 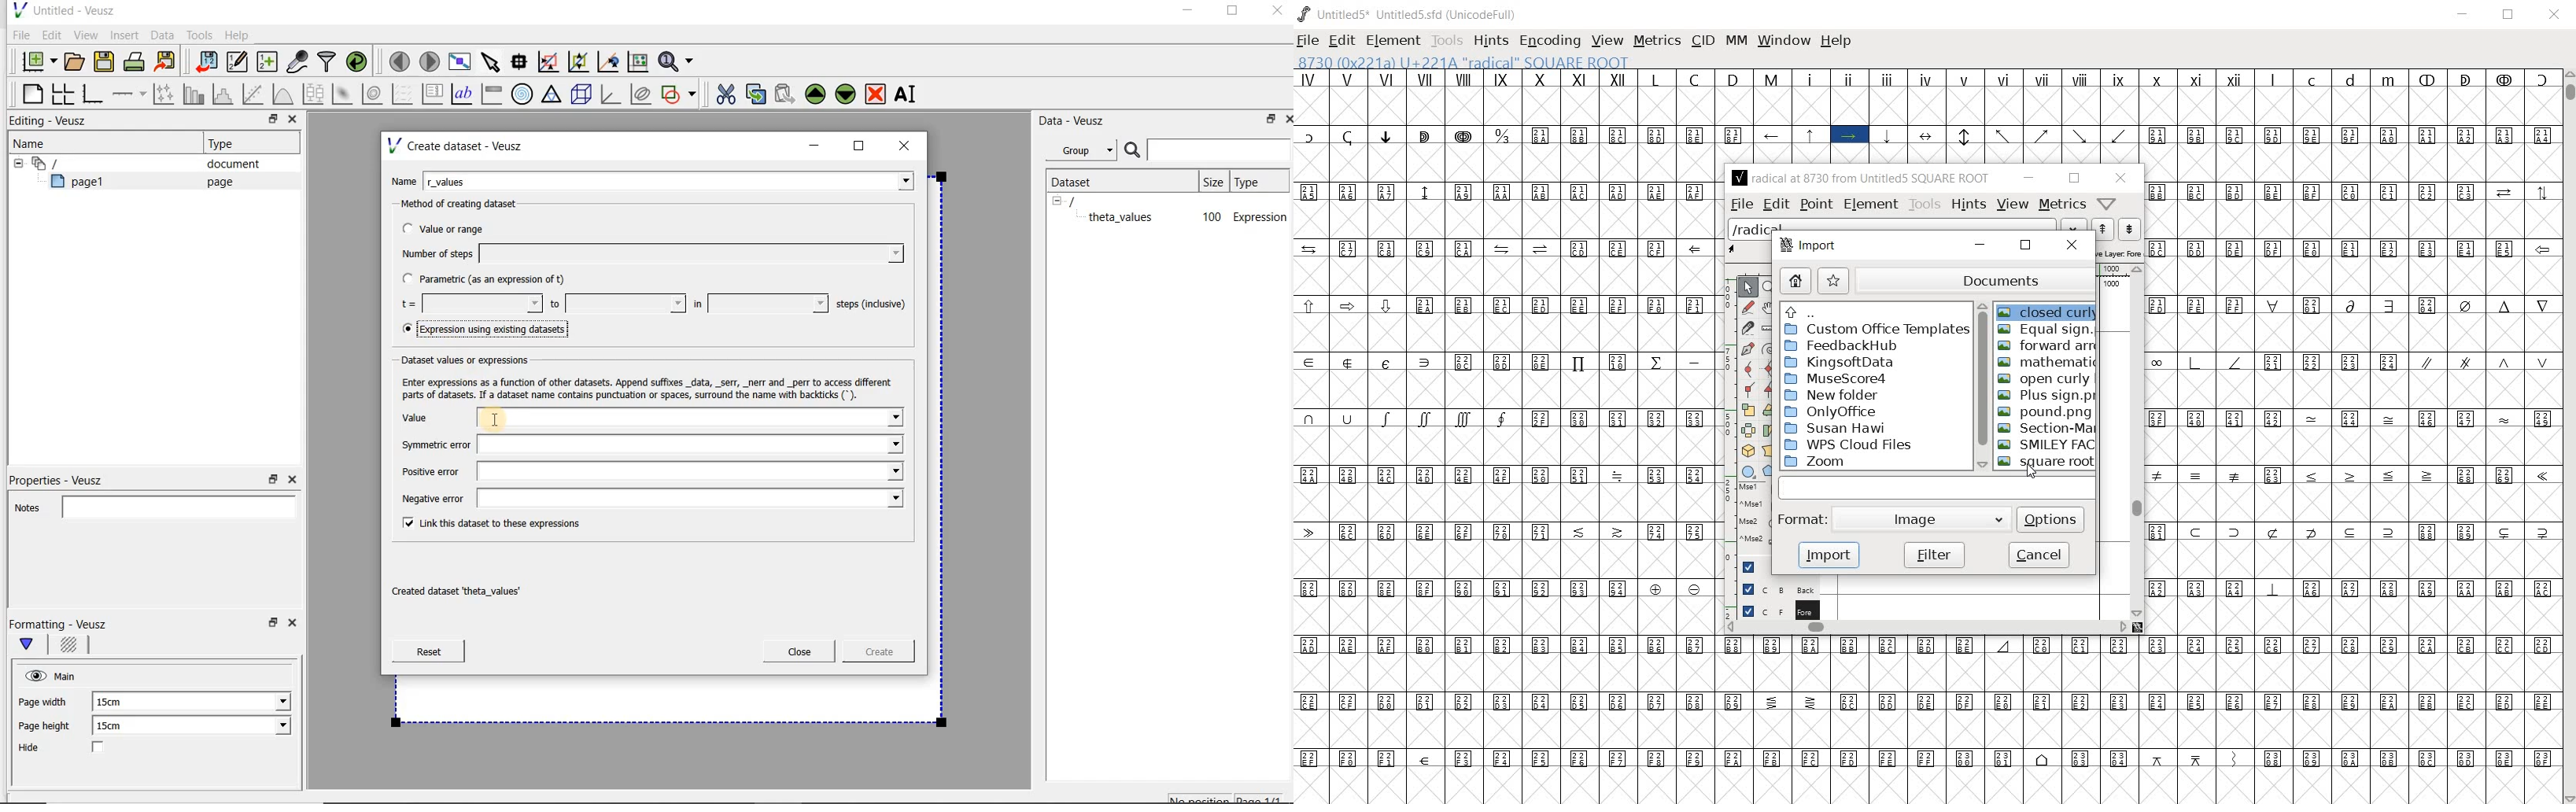 What do you see at coordinates (642, 94) in the screenshot?
I see `plot covariance ellipses` at bounding box center [642, 94].